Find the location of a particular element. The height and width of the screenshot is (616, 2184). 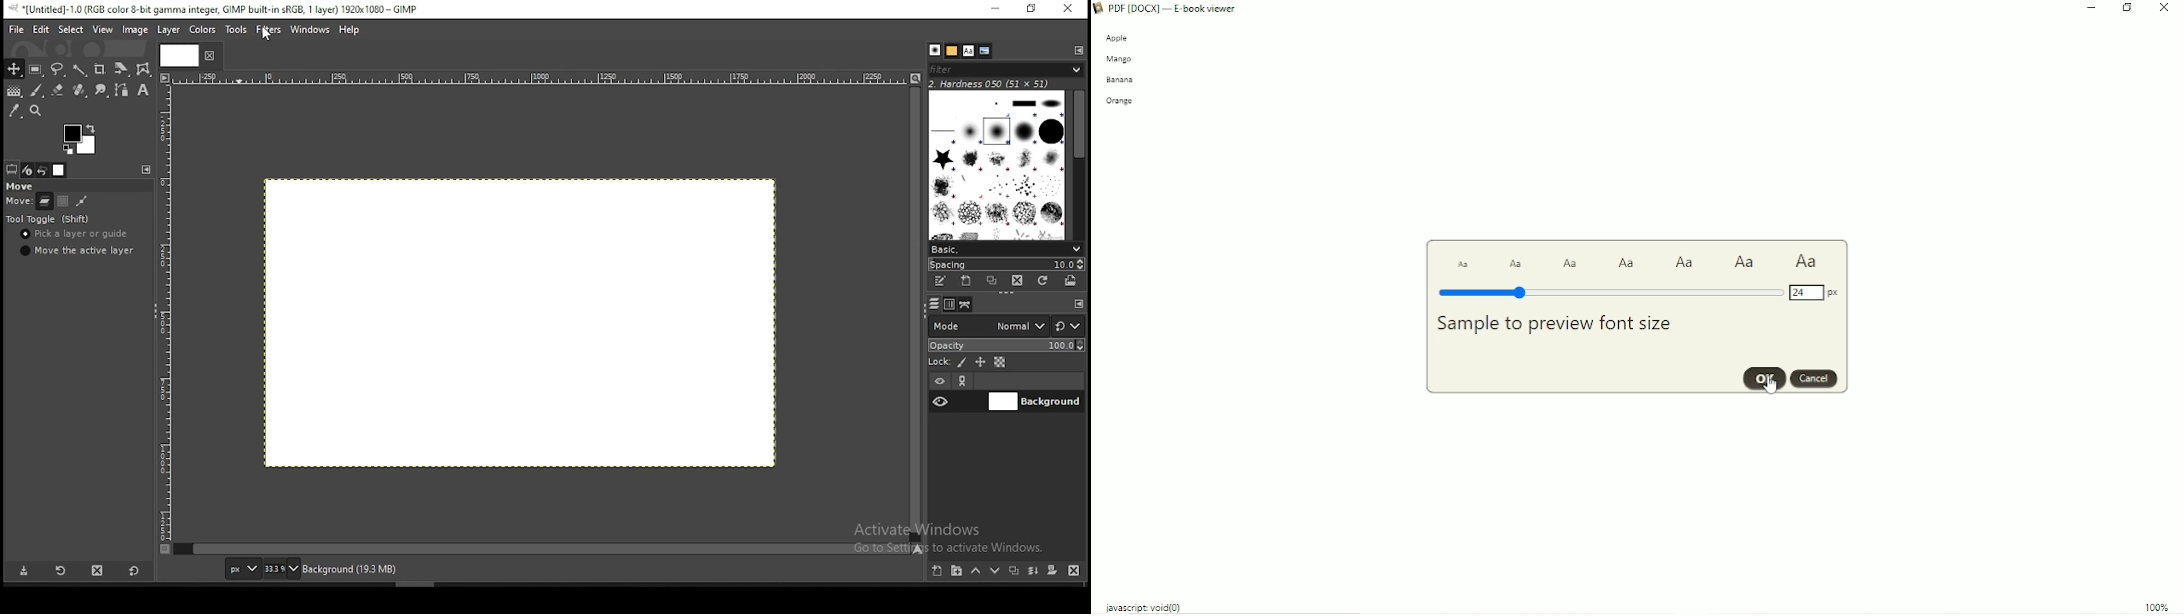

add a mask is located at coordinates (1054, 571).